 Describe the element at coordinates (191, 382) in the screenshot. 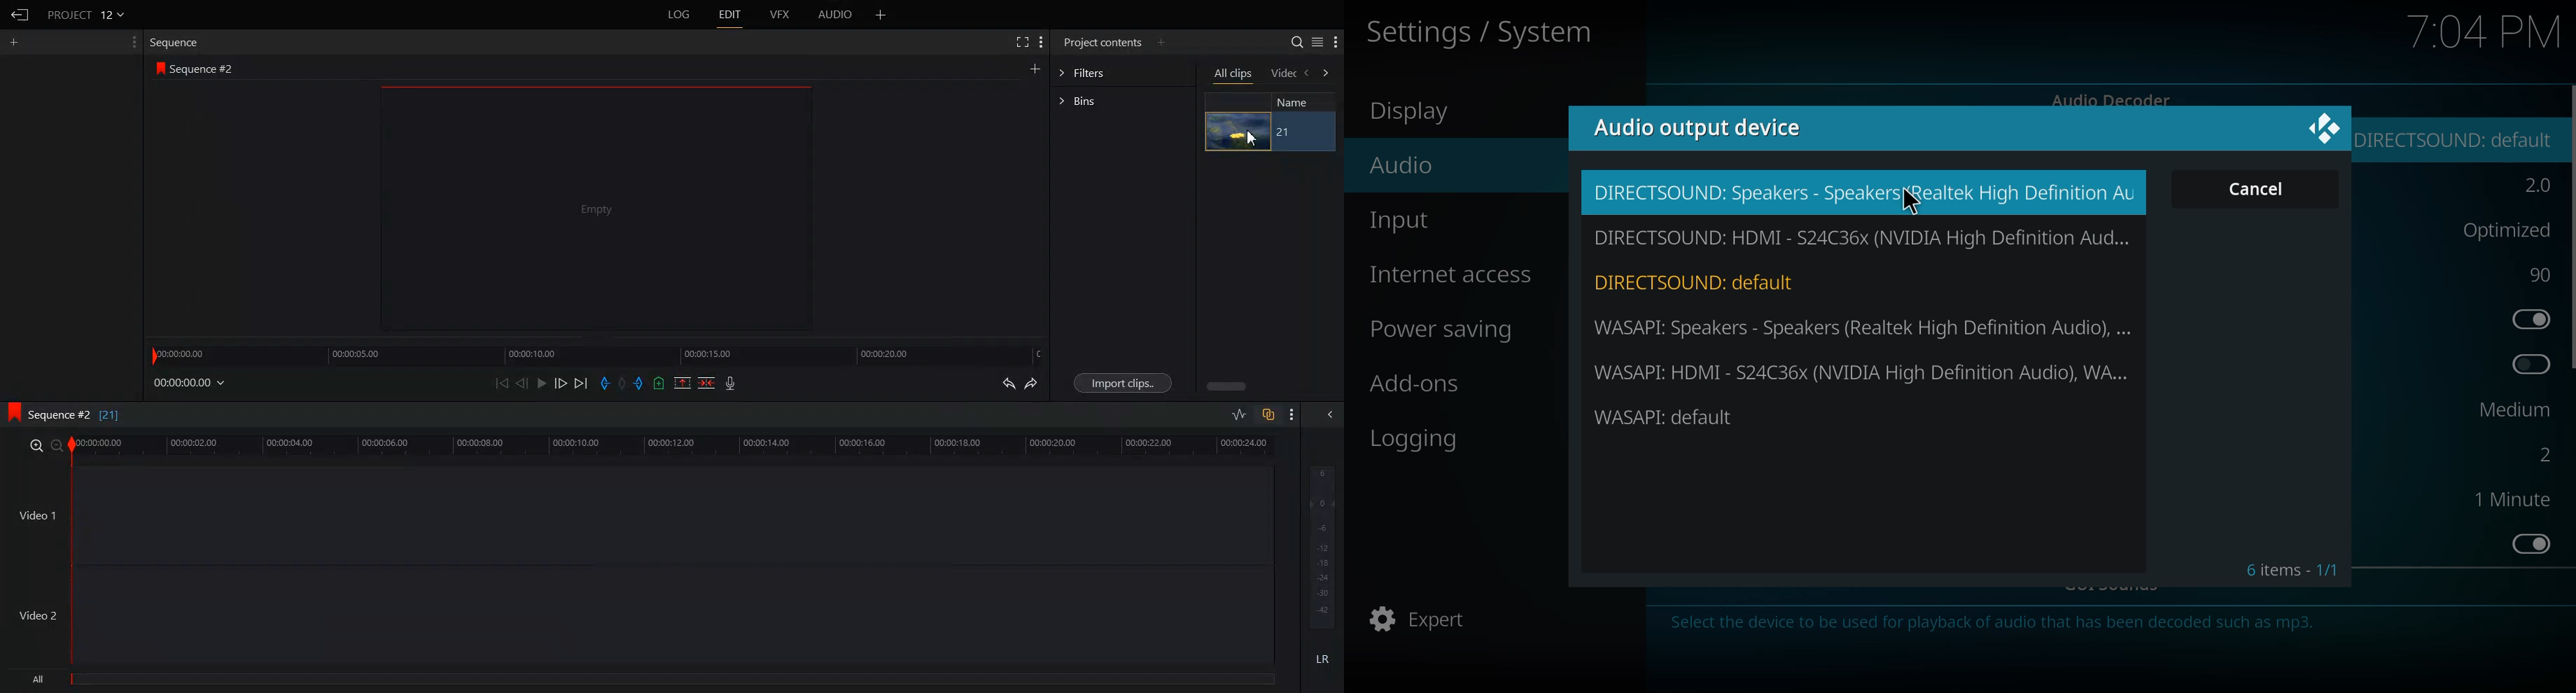

I see `00:00:00.00 ` at that location.